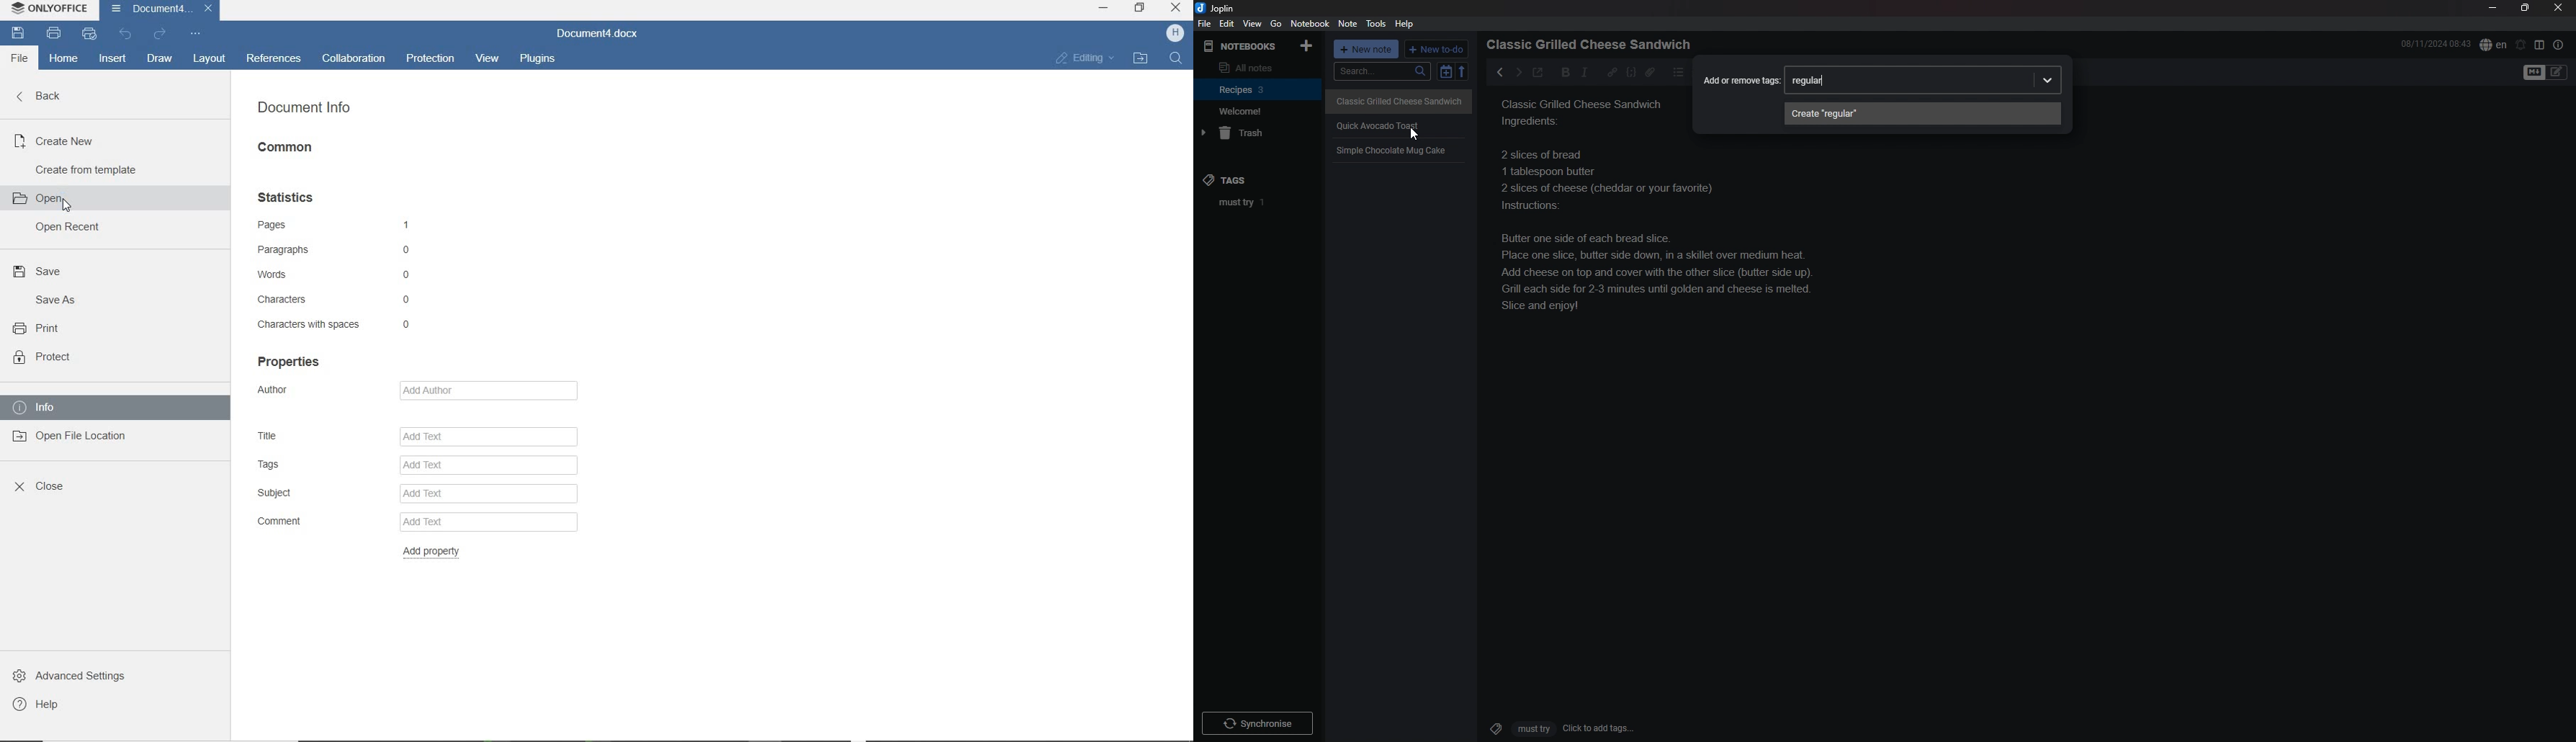 The height and width of the screenshot is (756, 2576). What do you see at coordinates (1496, 71) in the screenshot?
I see `back` at bounding box center [1496, 71].